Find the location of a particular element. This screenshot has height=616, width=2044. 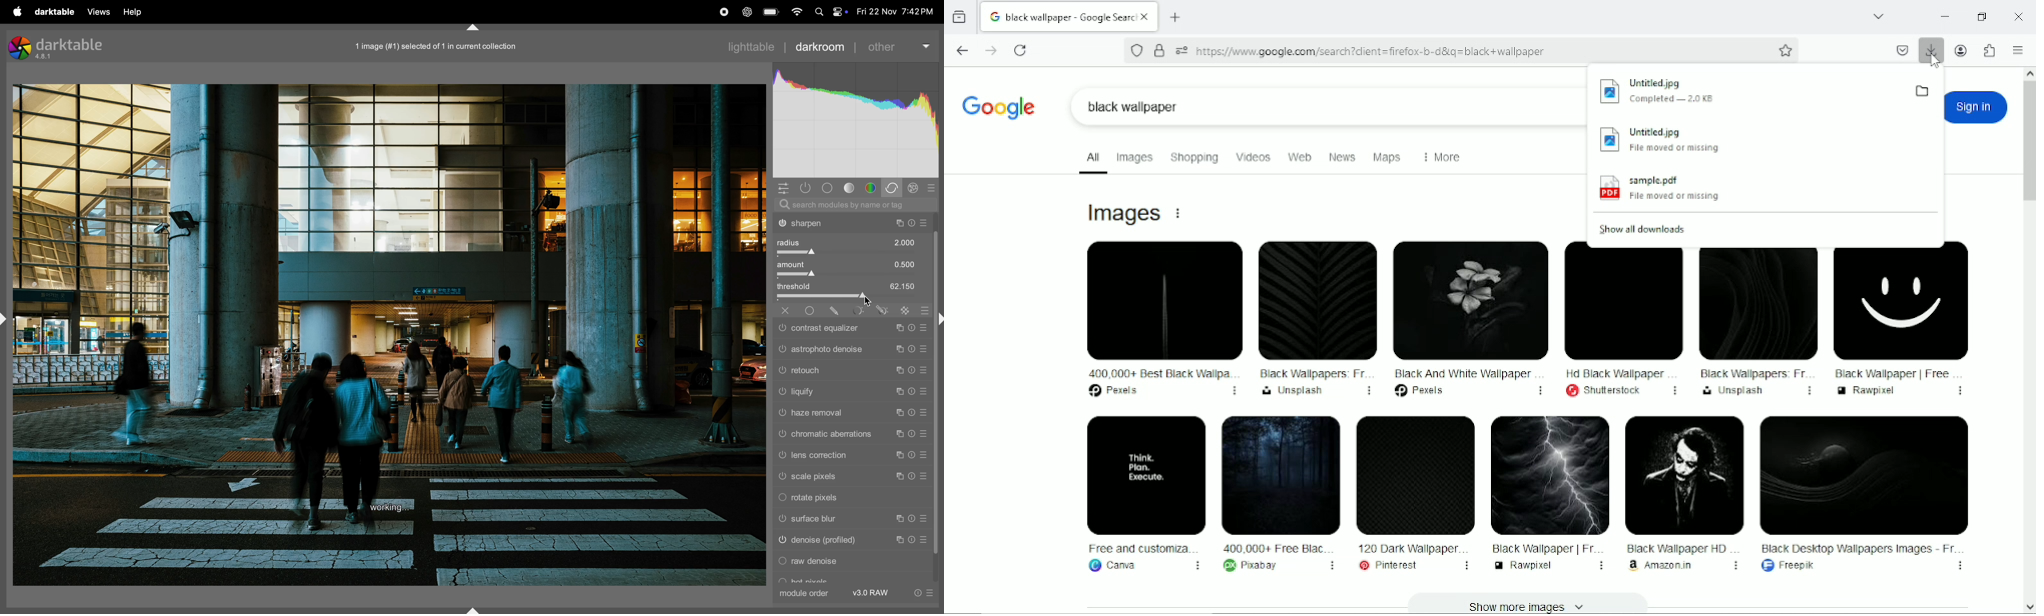

shartpen is located at coordinates (853, 224).